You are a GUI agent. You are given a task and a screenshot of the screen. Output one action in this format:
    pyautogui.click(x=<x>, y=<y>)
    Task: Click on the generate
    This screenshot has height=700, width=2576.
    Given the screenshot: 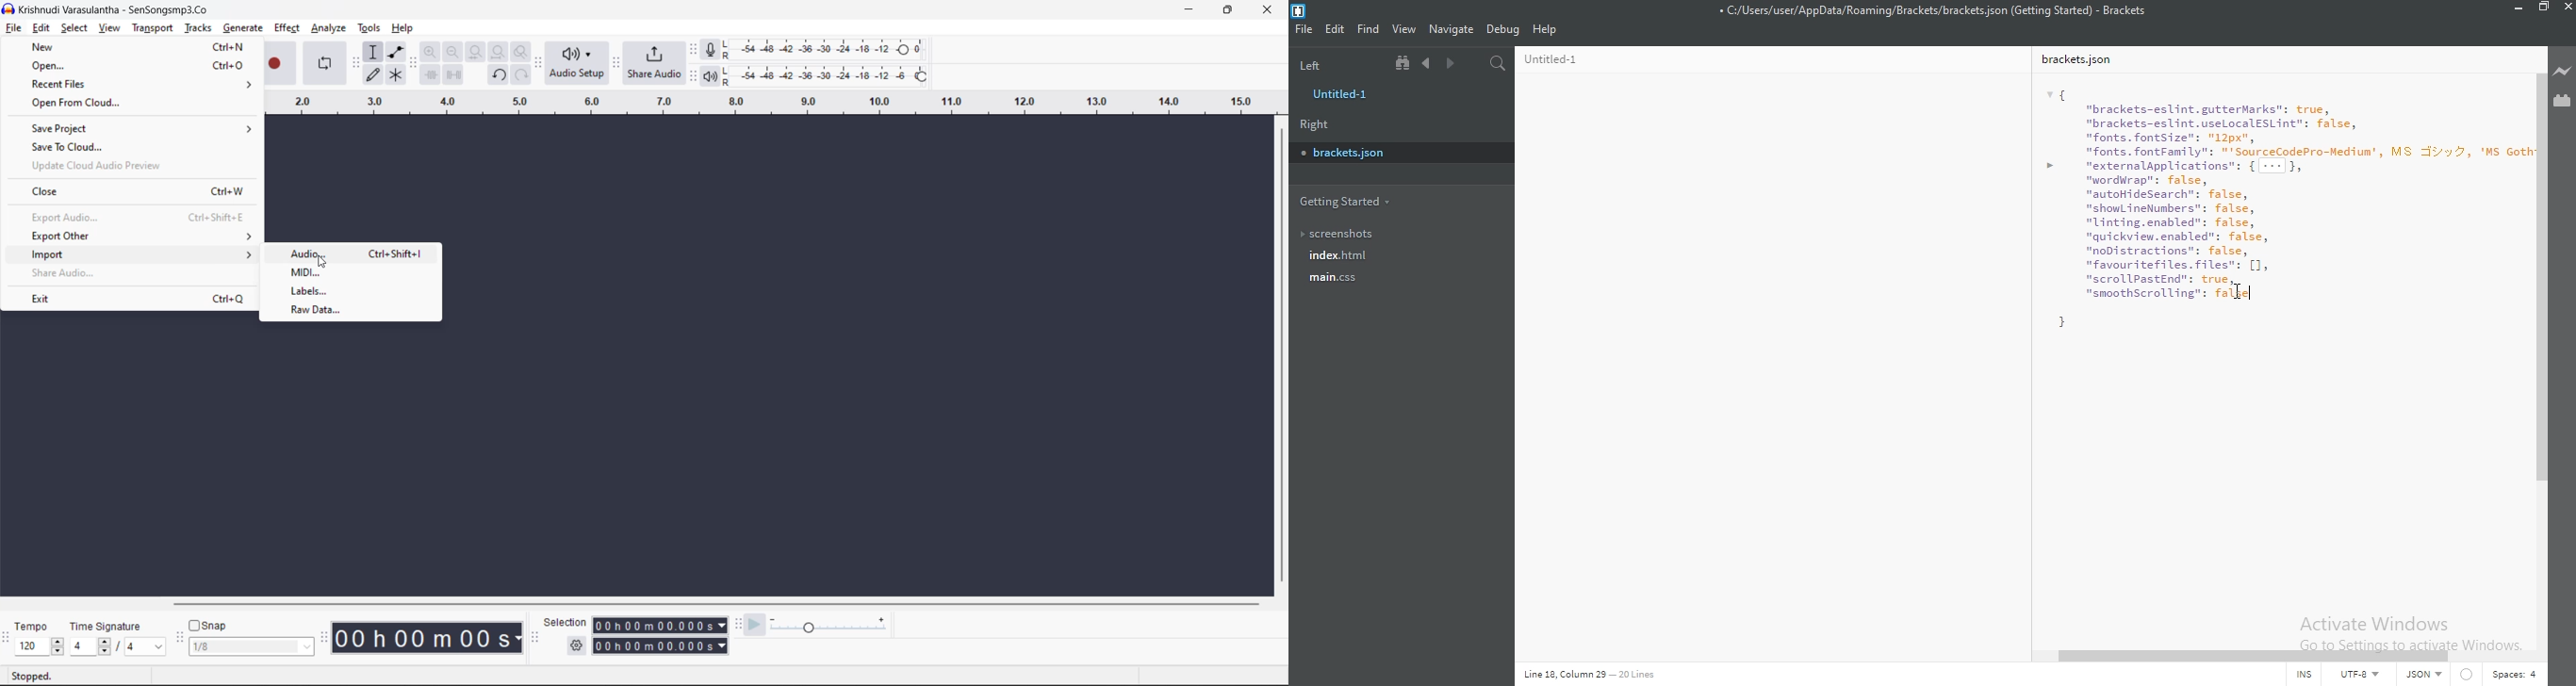 What is the action you would take?
    pyautogui.click(x=243, y=29)
    